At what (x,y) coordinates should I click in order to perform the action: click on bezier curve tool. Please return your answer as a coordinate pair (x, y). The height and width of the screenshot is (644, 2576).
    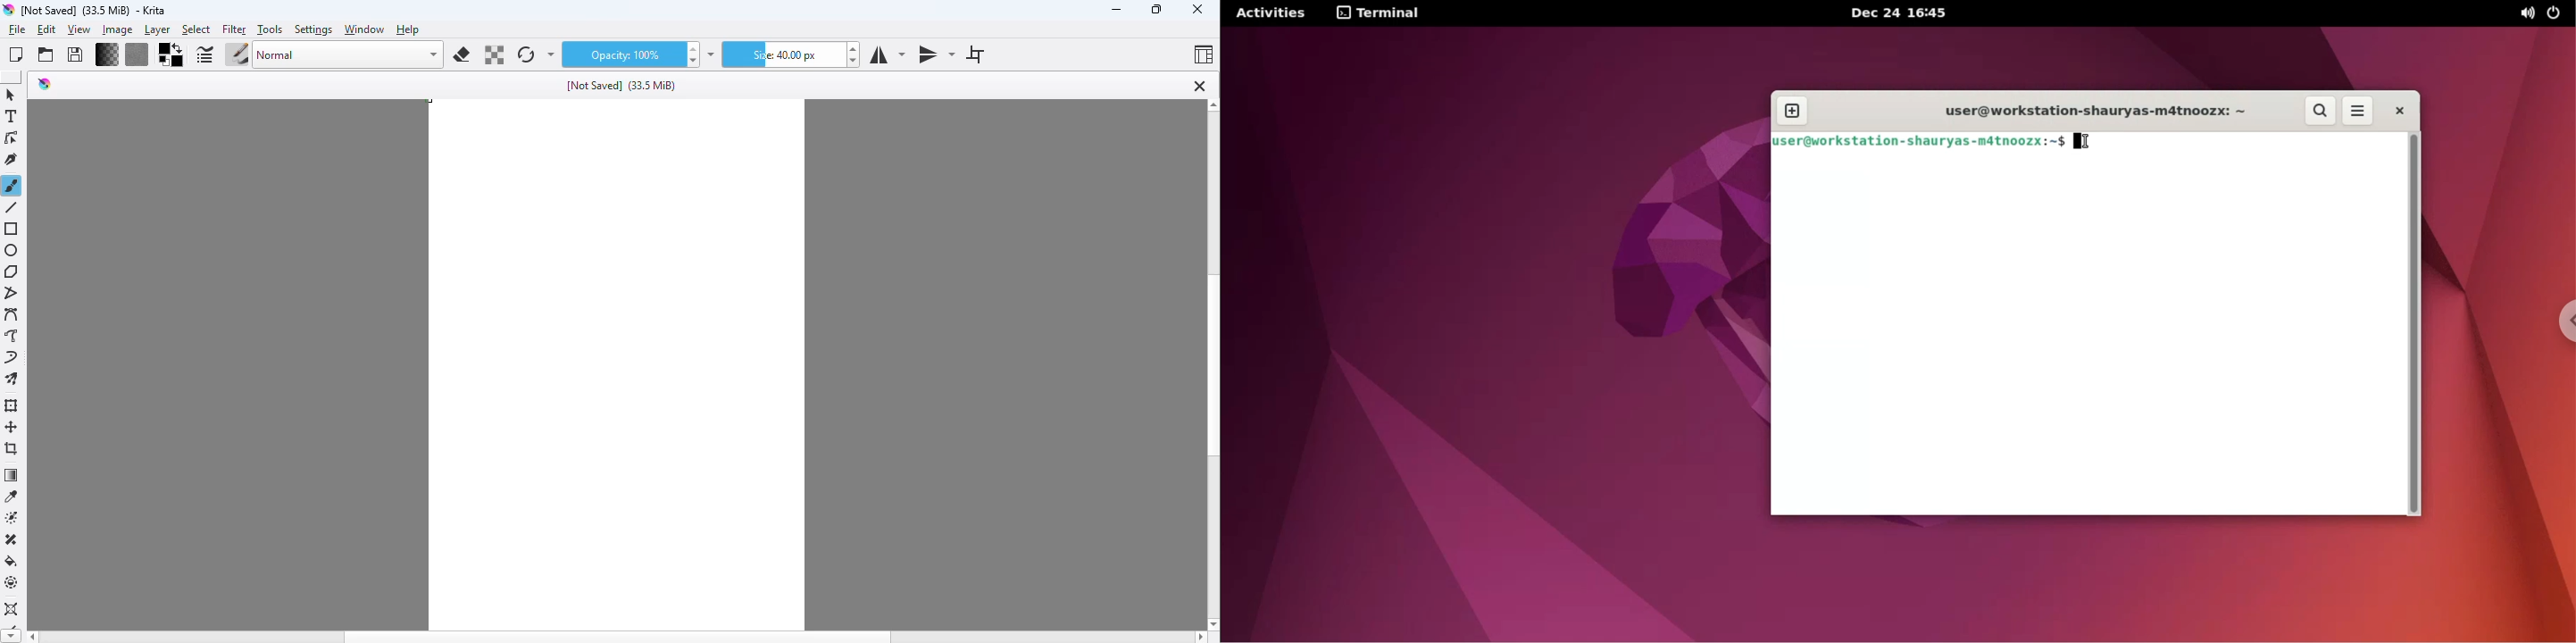
    Looking at the image, I should click on (13, 314).